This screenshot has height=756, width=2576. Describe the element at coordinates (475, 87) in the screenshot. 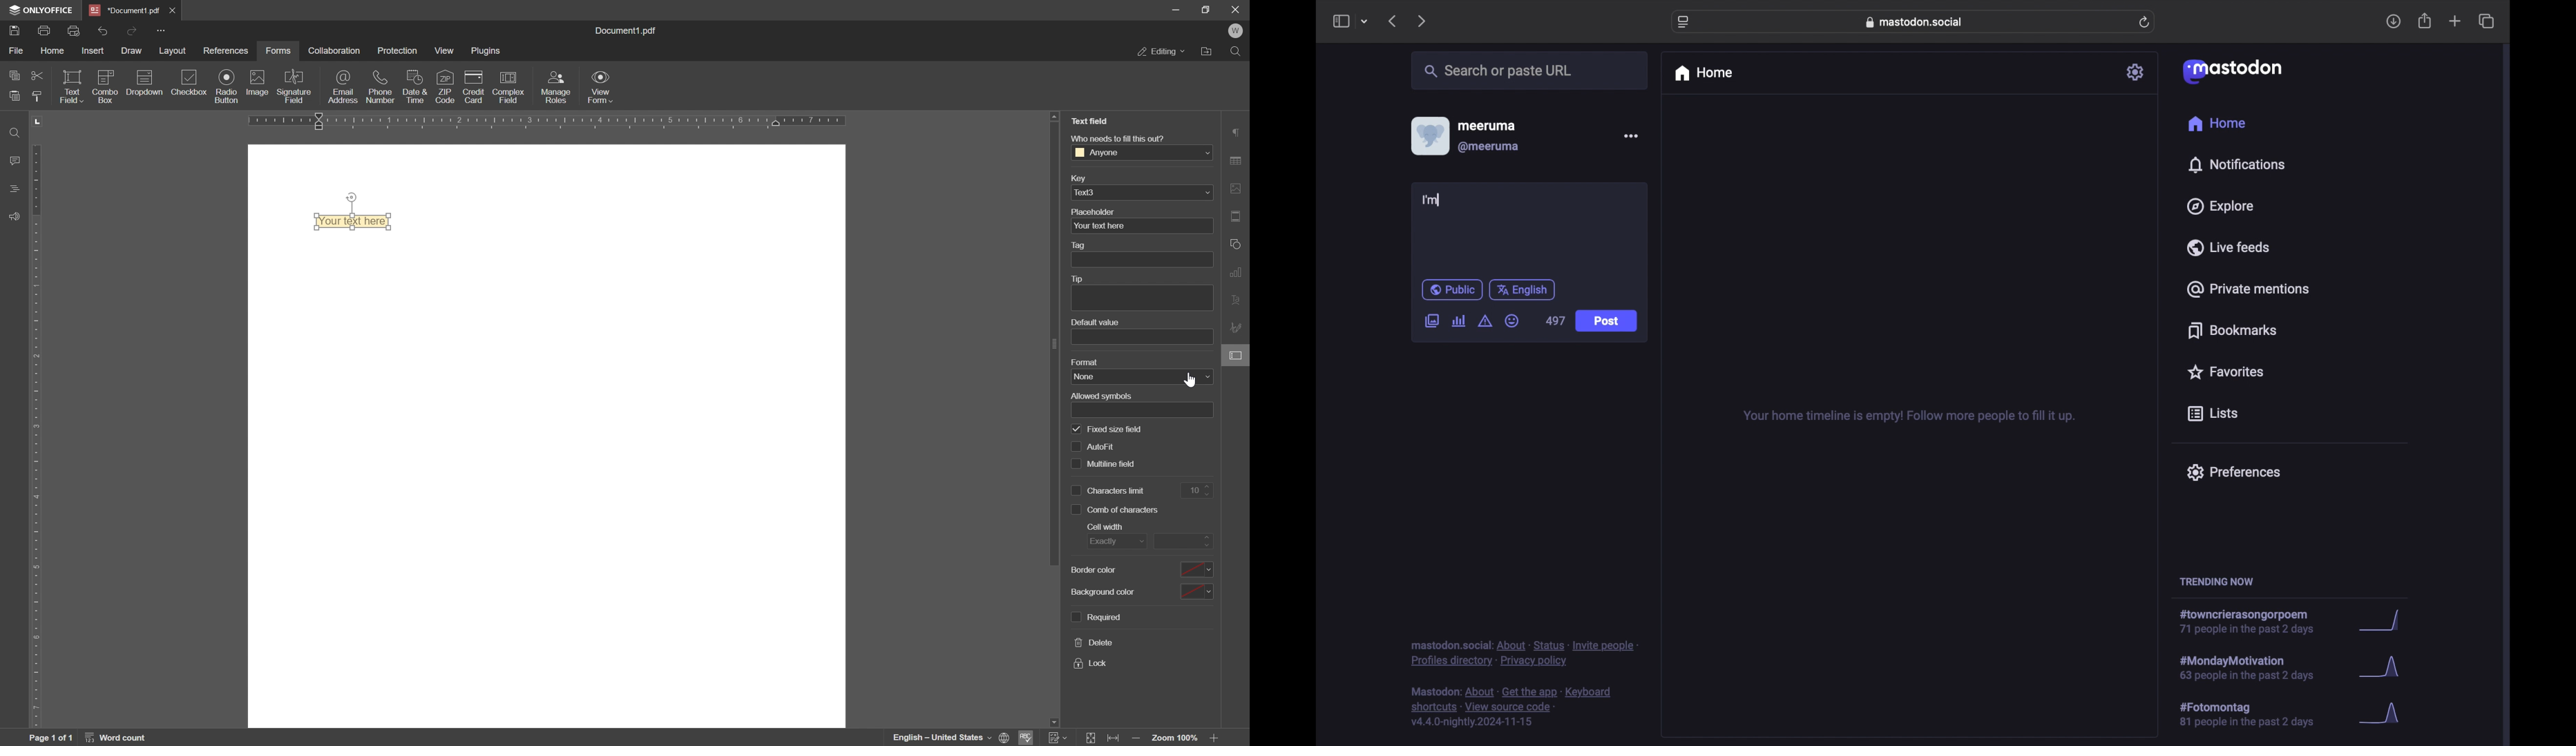

I see `credit card` at that location.